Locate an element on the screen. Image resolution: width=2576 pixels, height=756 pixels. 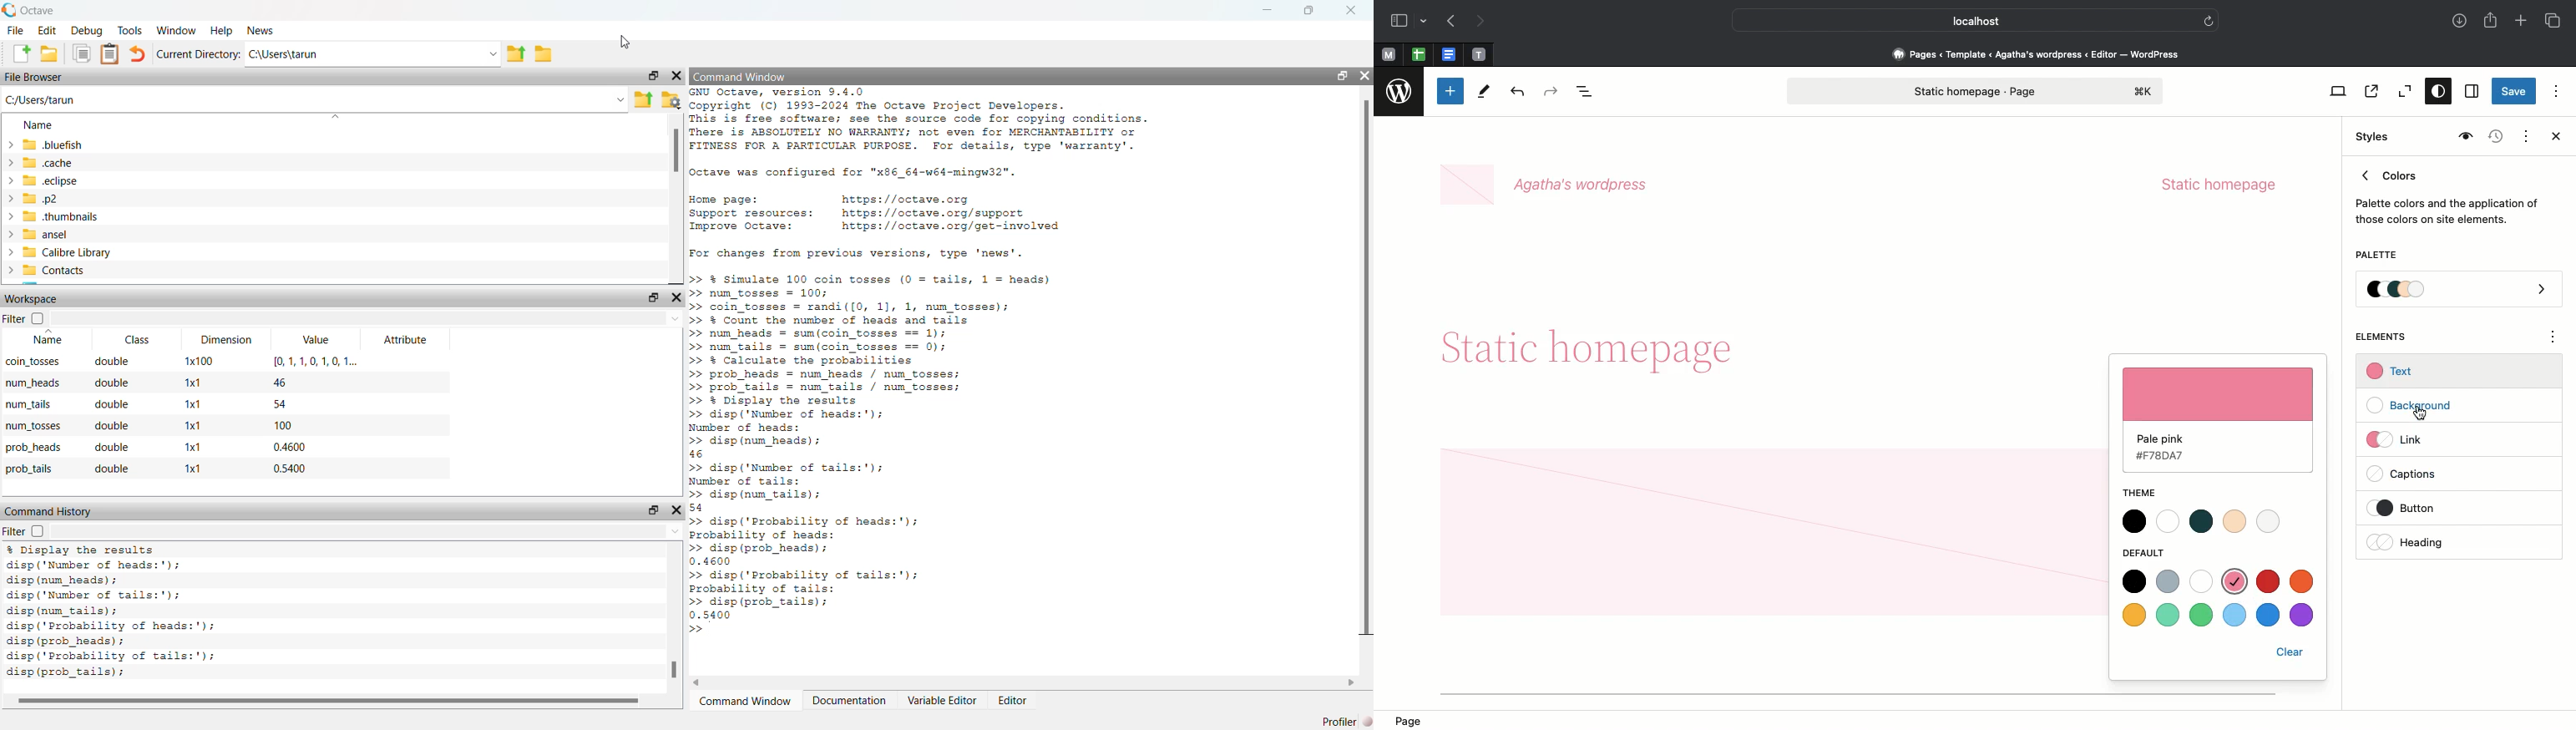
View is located at coordinates (2335, 91).